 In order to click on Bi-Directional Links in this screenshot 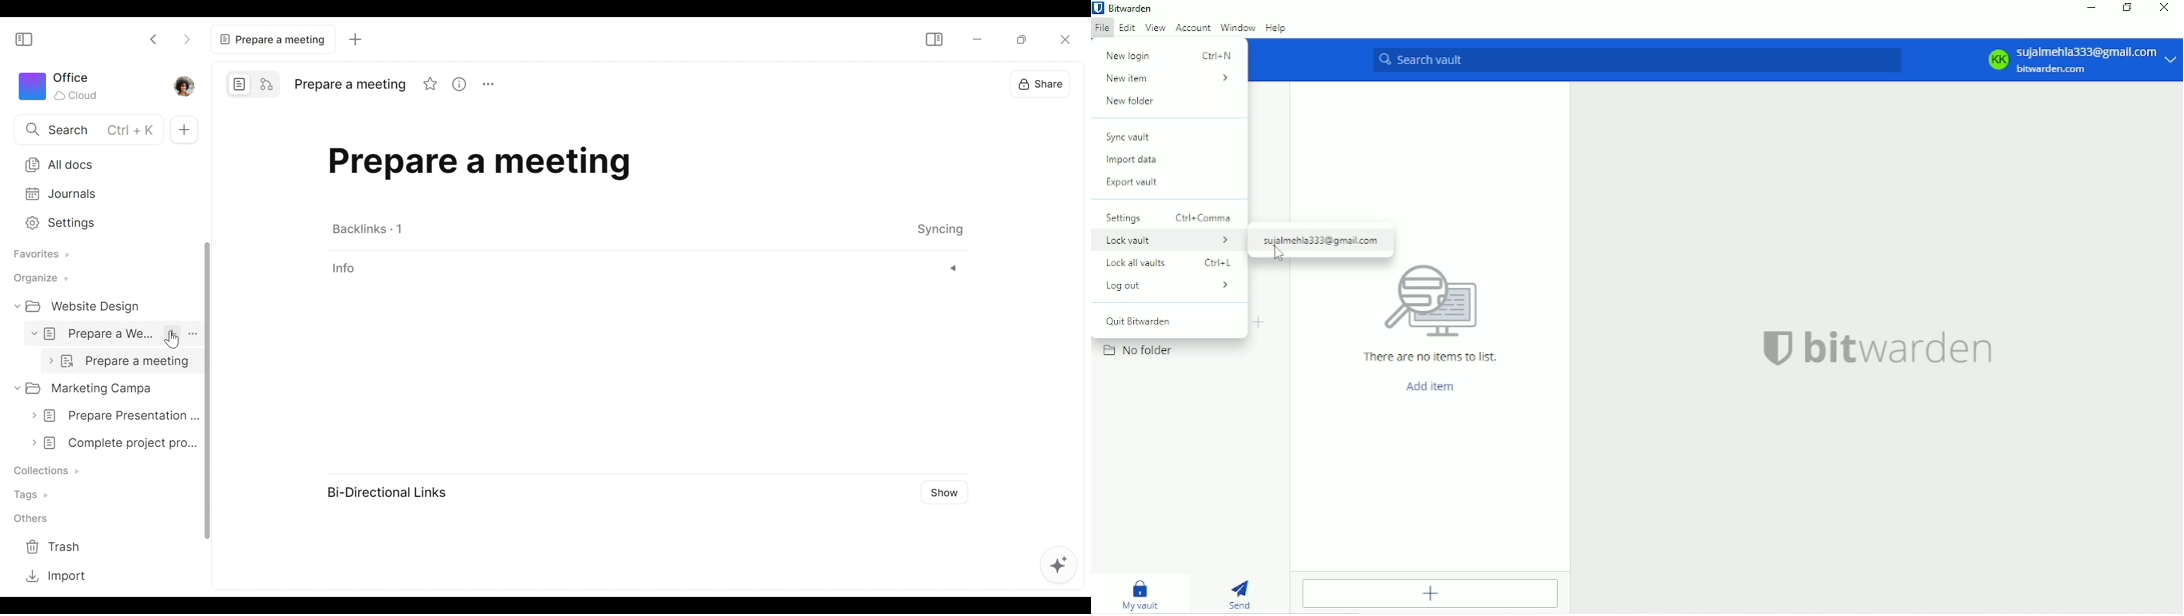, I will do `click(392, 493)`.